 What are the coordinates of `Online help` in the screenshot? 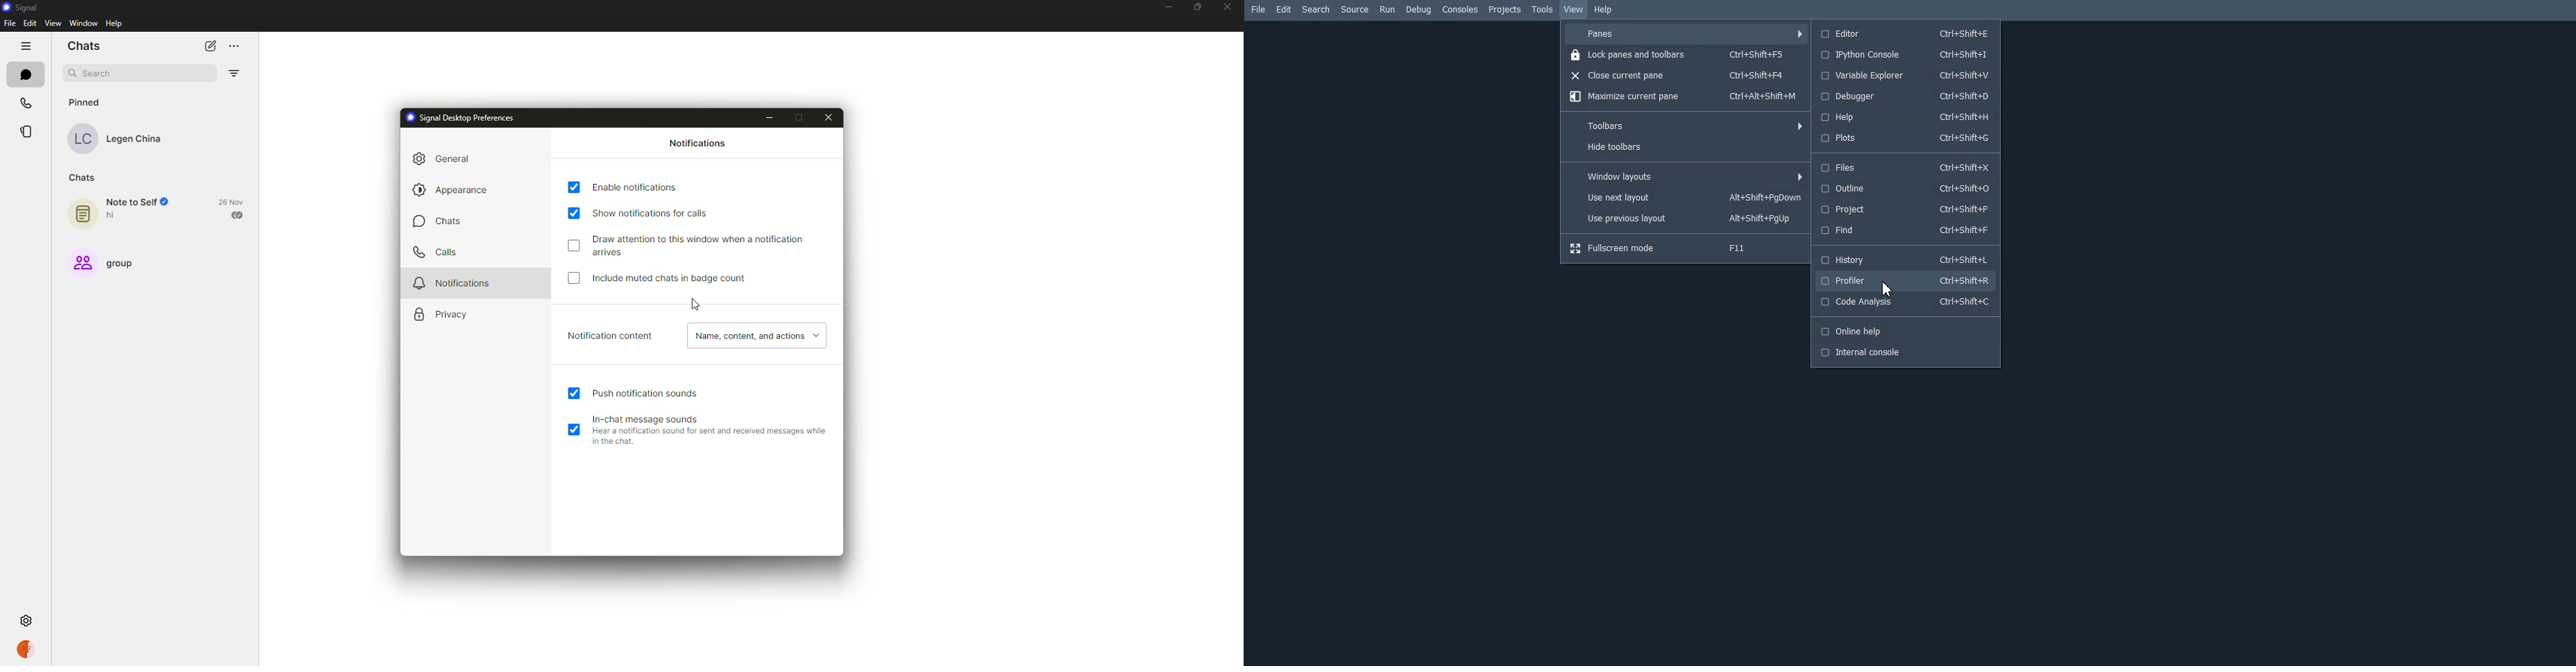 It's located at (1905, 332).